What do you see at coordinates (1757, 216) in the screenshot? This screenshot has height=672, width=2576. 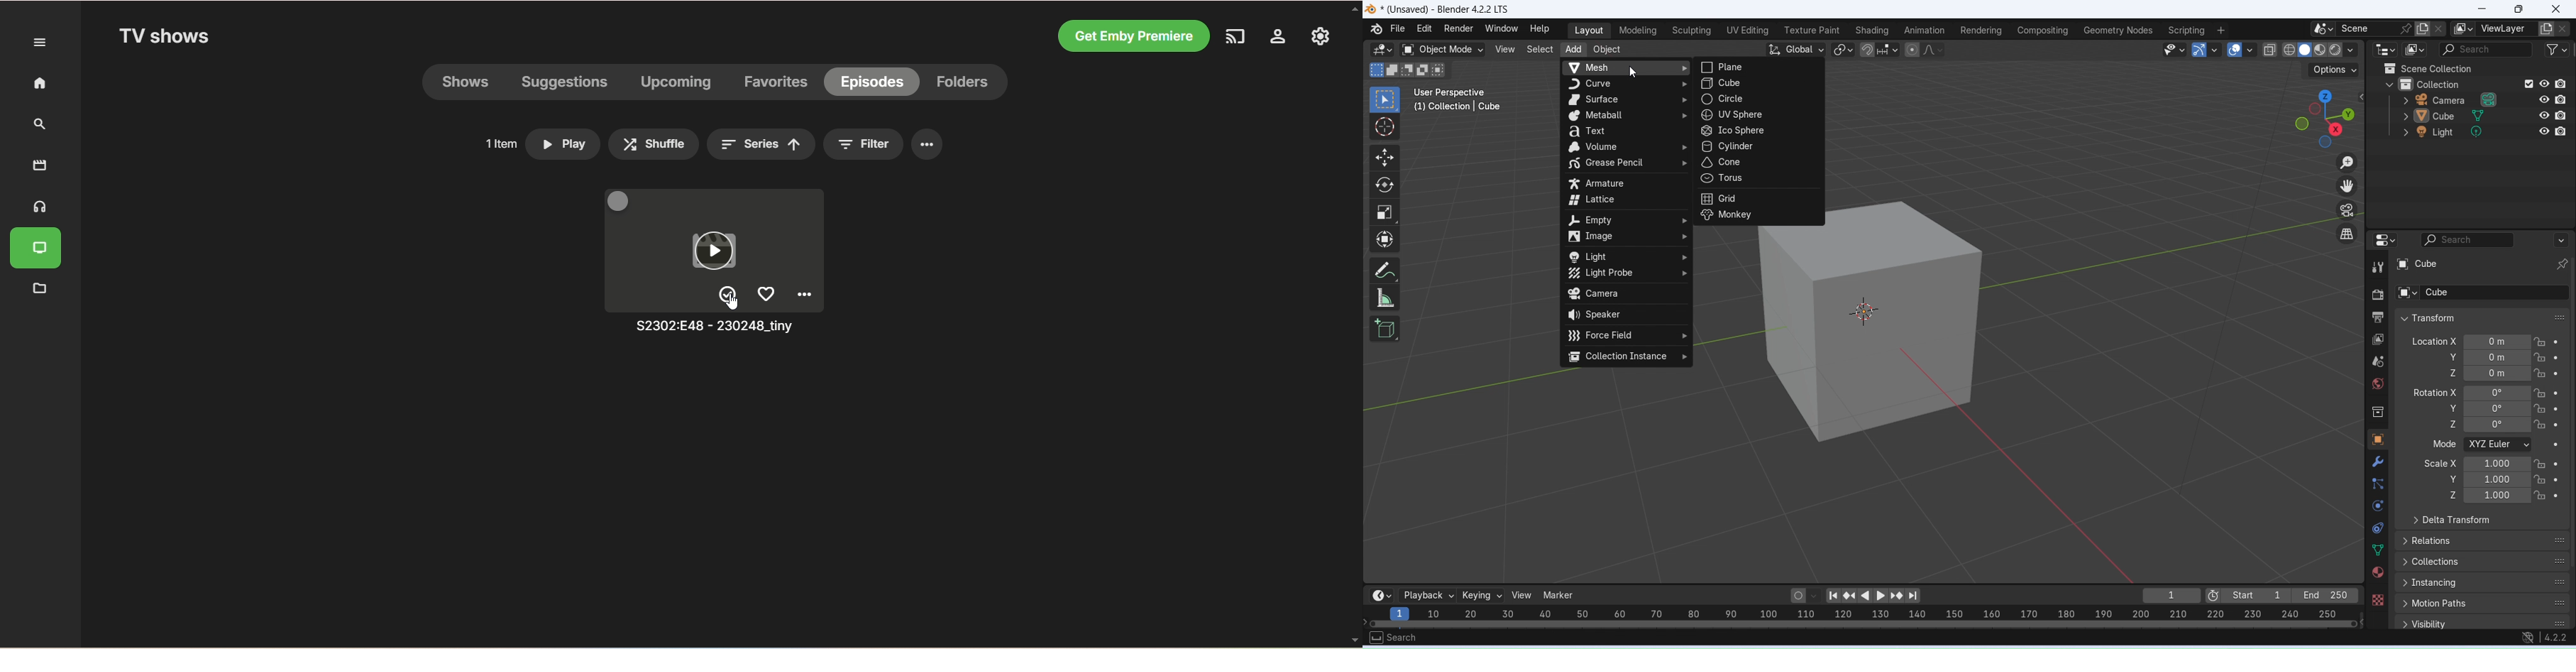 I see `monkey` at bounding box center [1757, 216].